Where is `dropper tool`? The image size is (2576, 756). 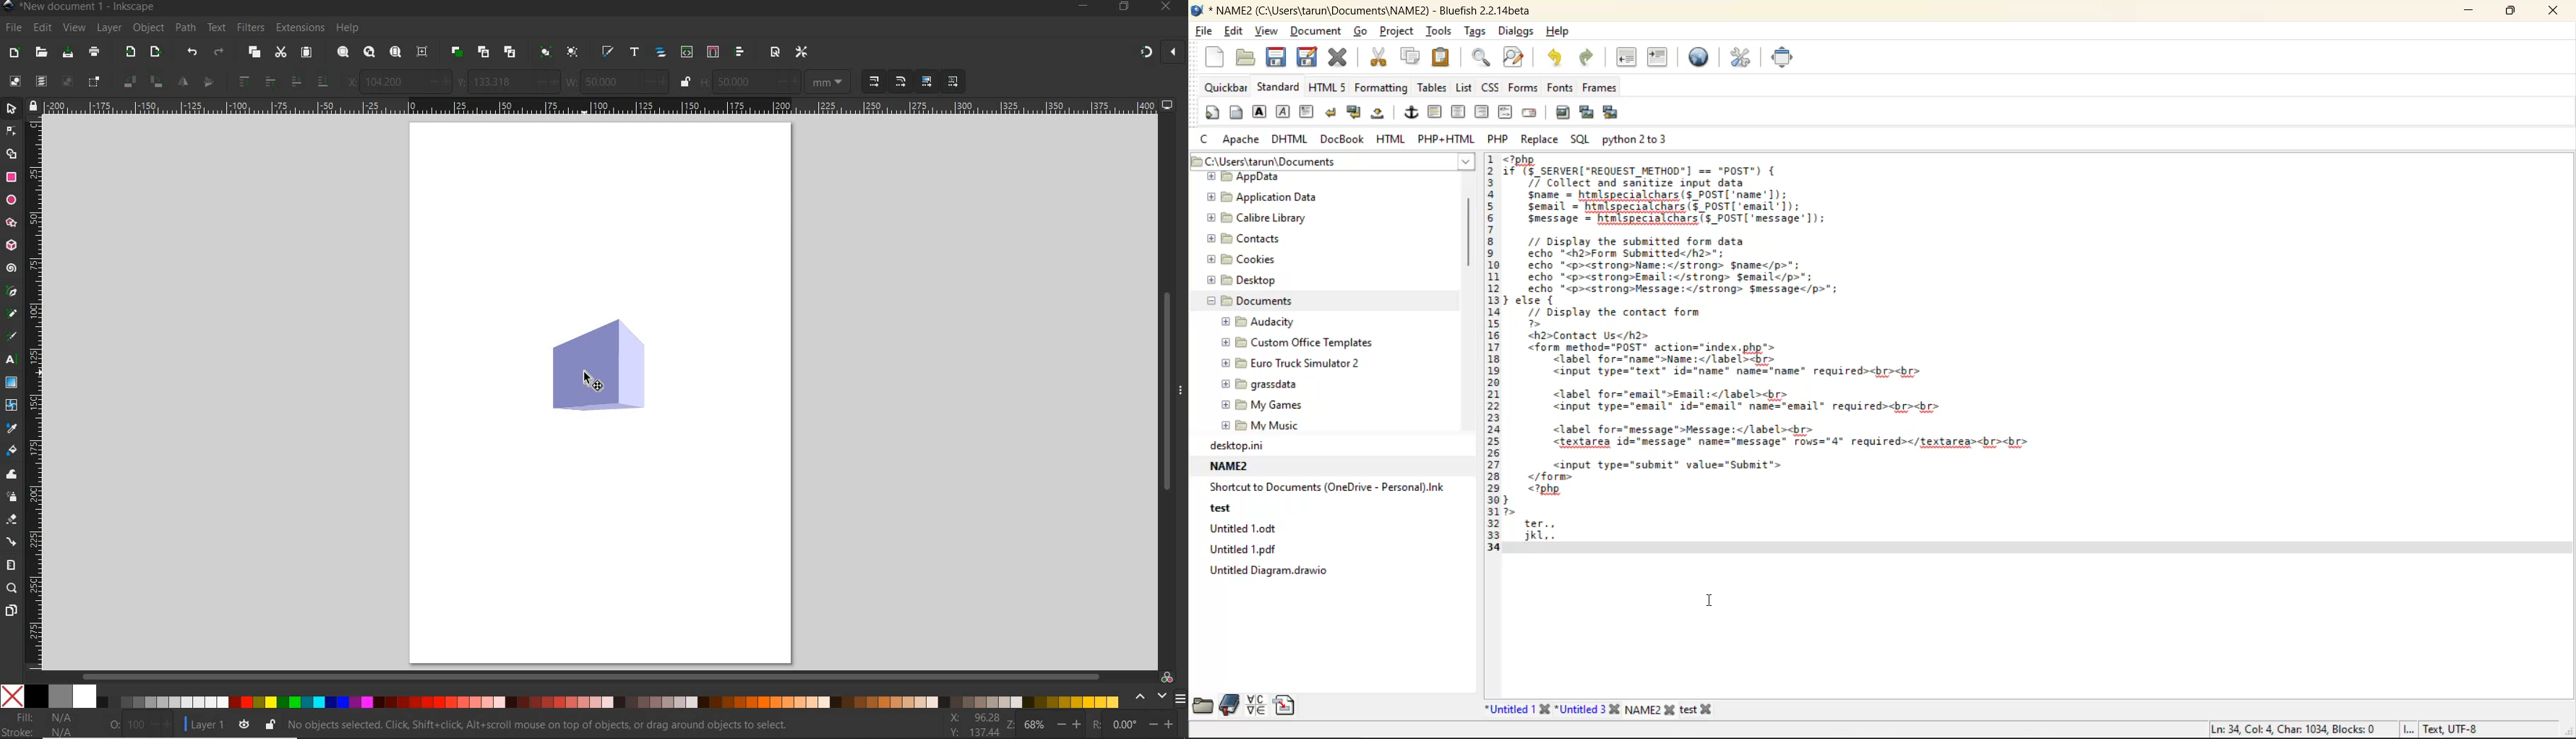 dropper tool is located at coordinates (13, 428).